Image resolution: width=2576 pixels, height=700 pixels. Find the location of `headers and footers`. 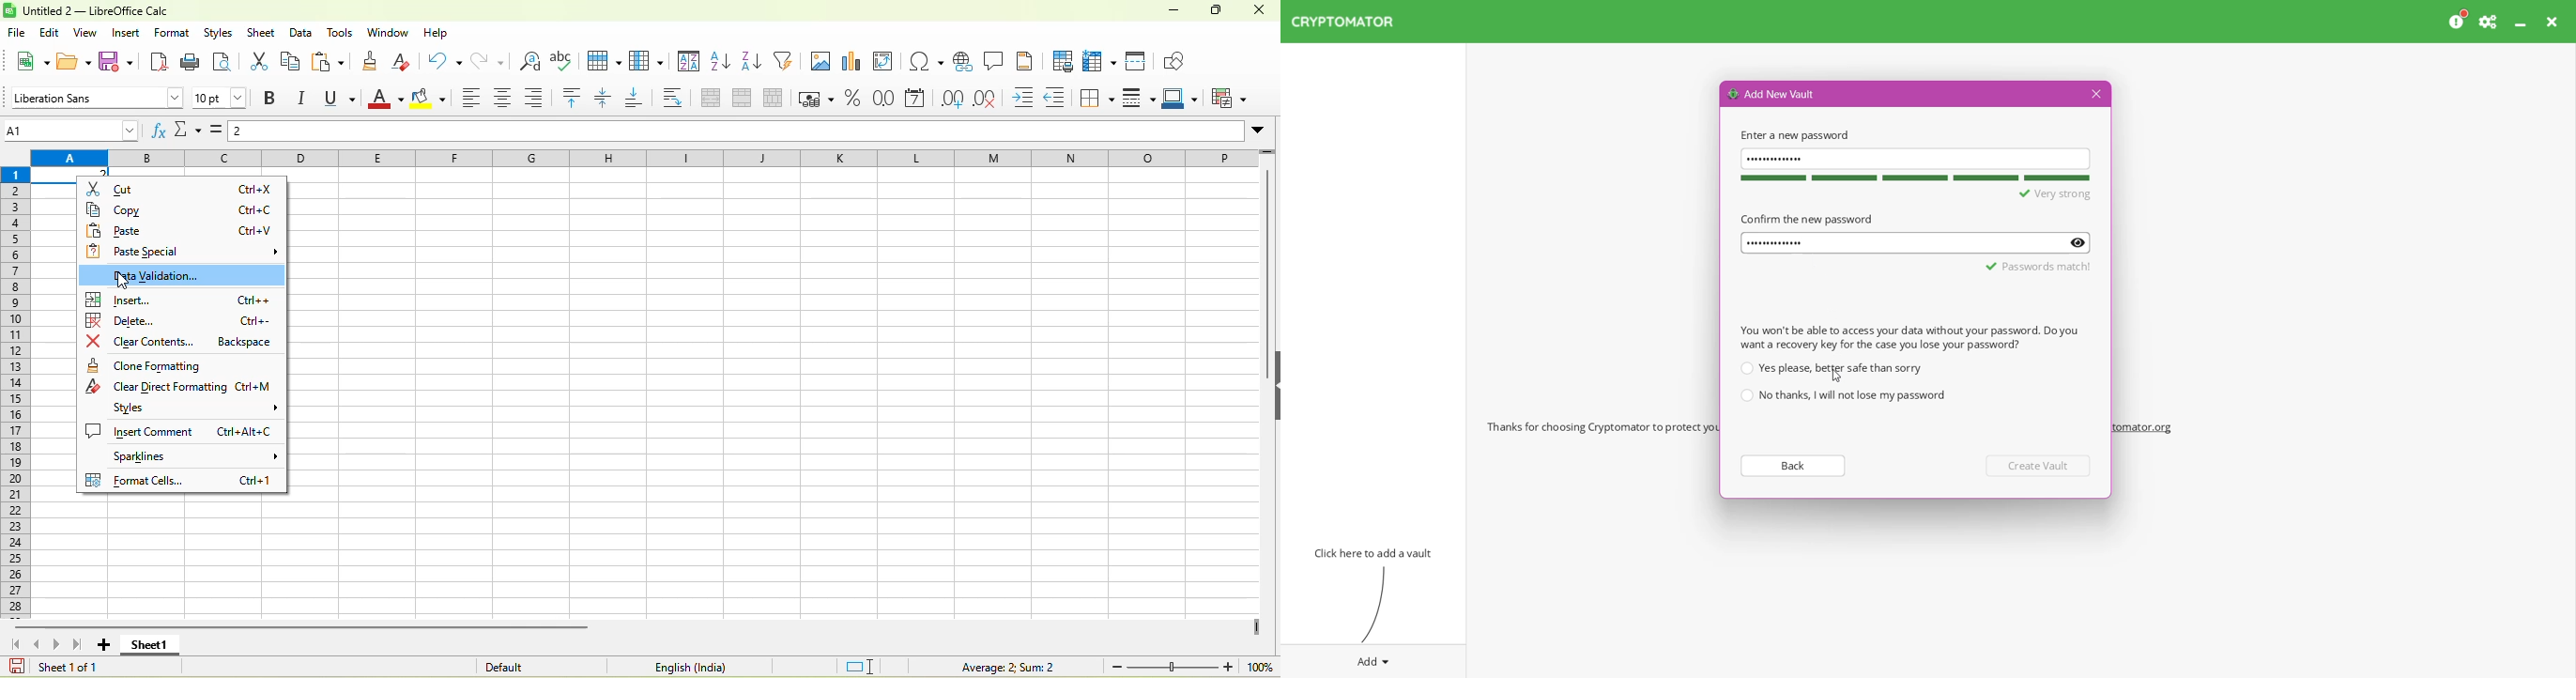

headers and footers is located at coordinates (1028, 60).